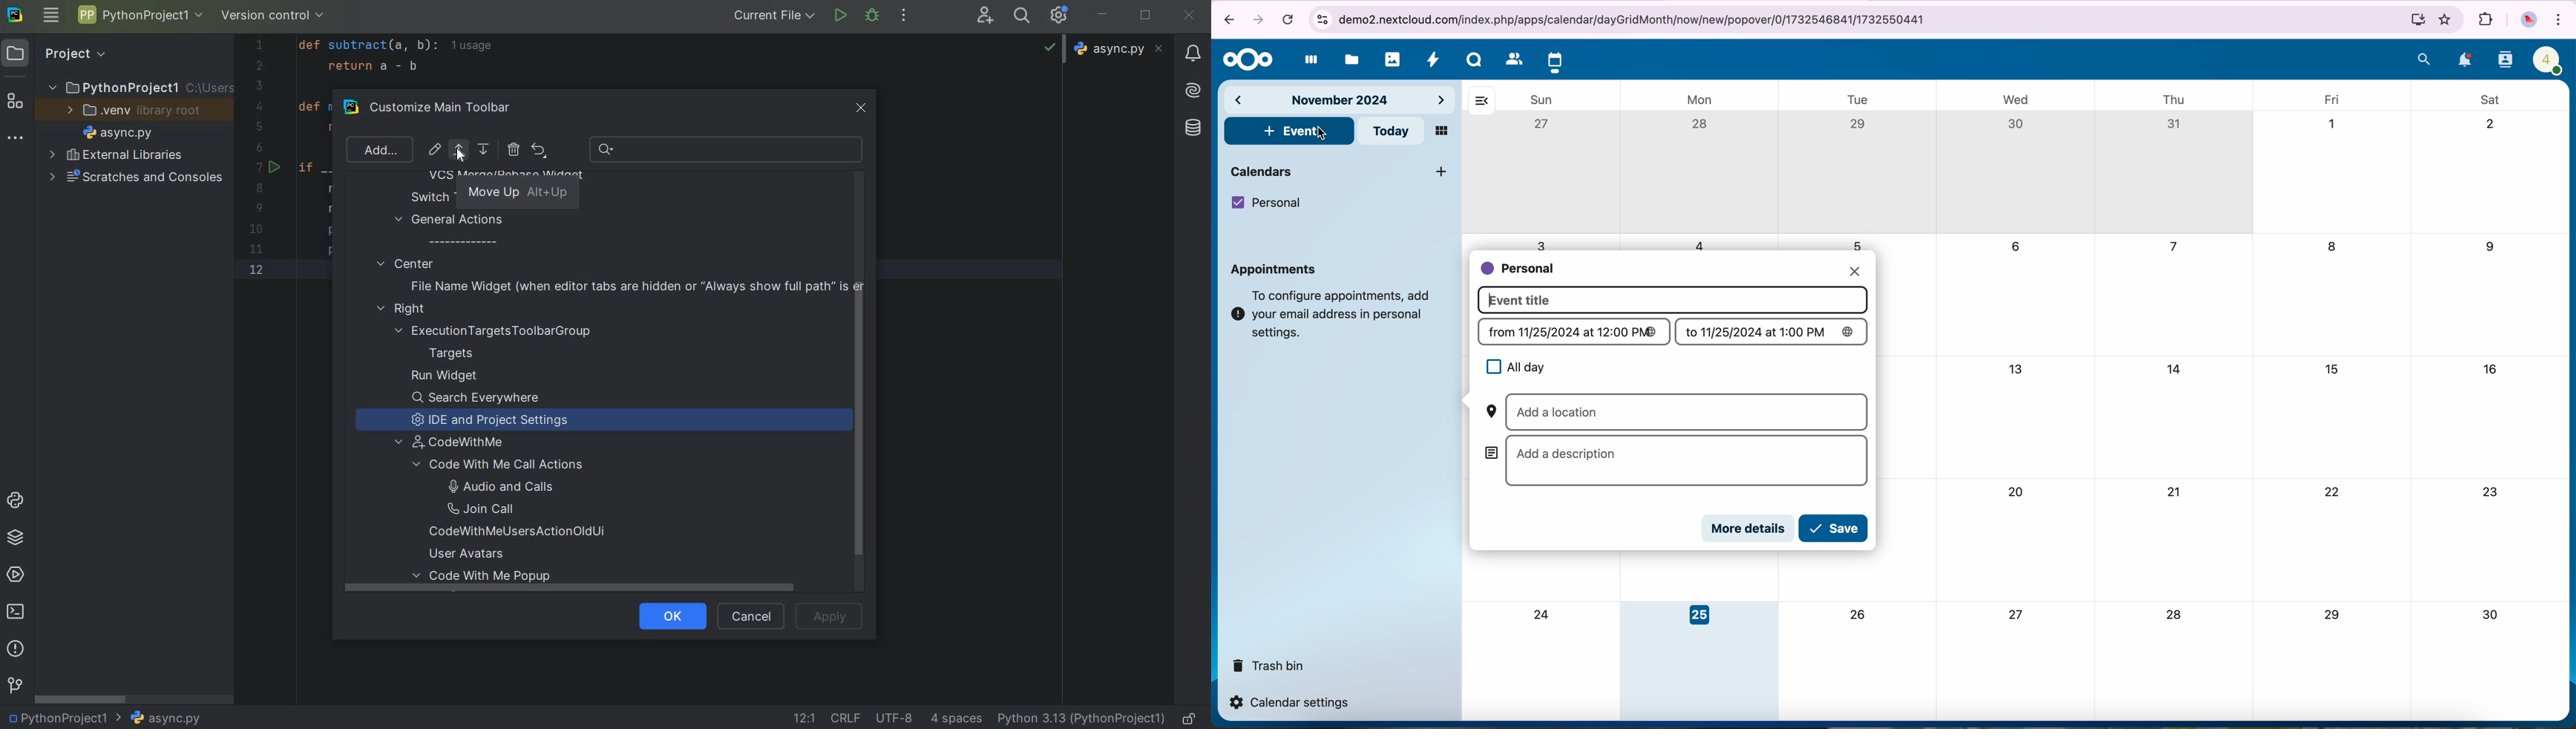  What do you see at coordinates (2178, 370) in the screenshot?
I see `14` at bounding box center [2178, 370].